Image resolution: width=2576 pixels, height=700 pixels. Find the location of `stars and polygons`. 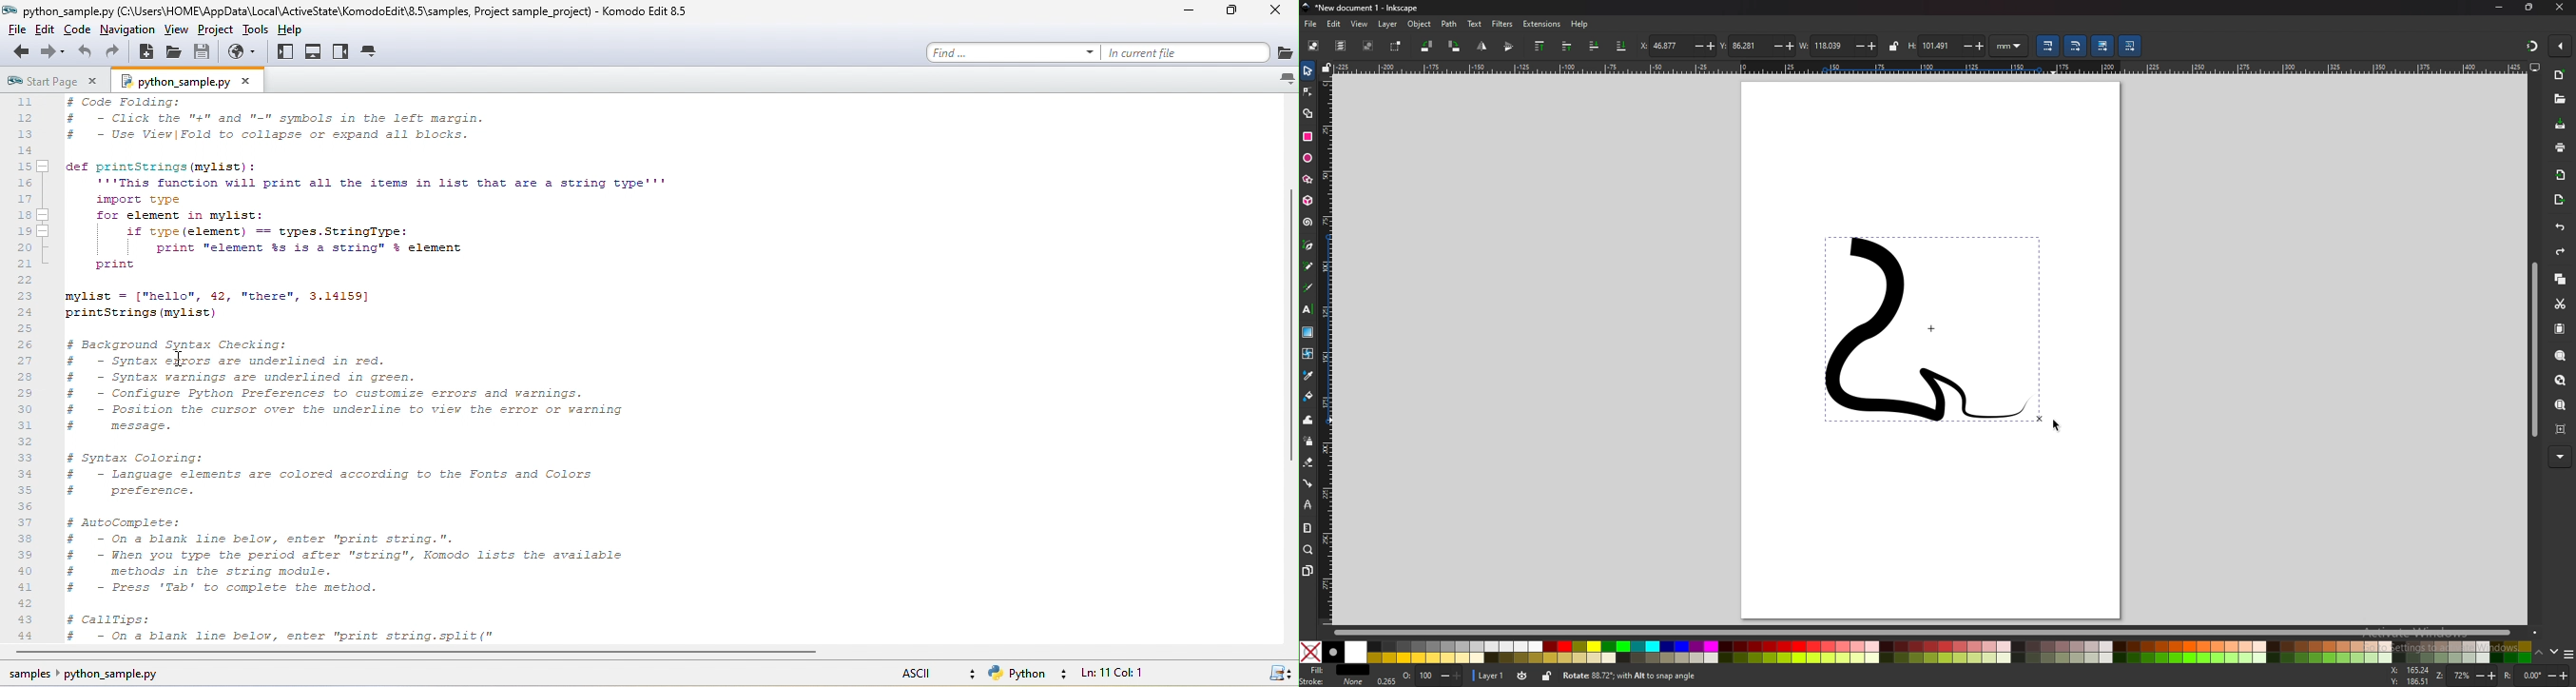

stars and polygons is located at coordinates (1308, 179).